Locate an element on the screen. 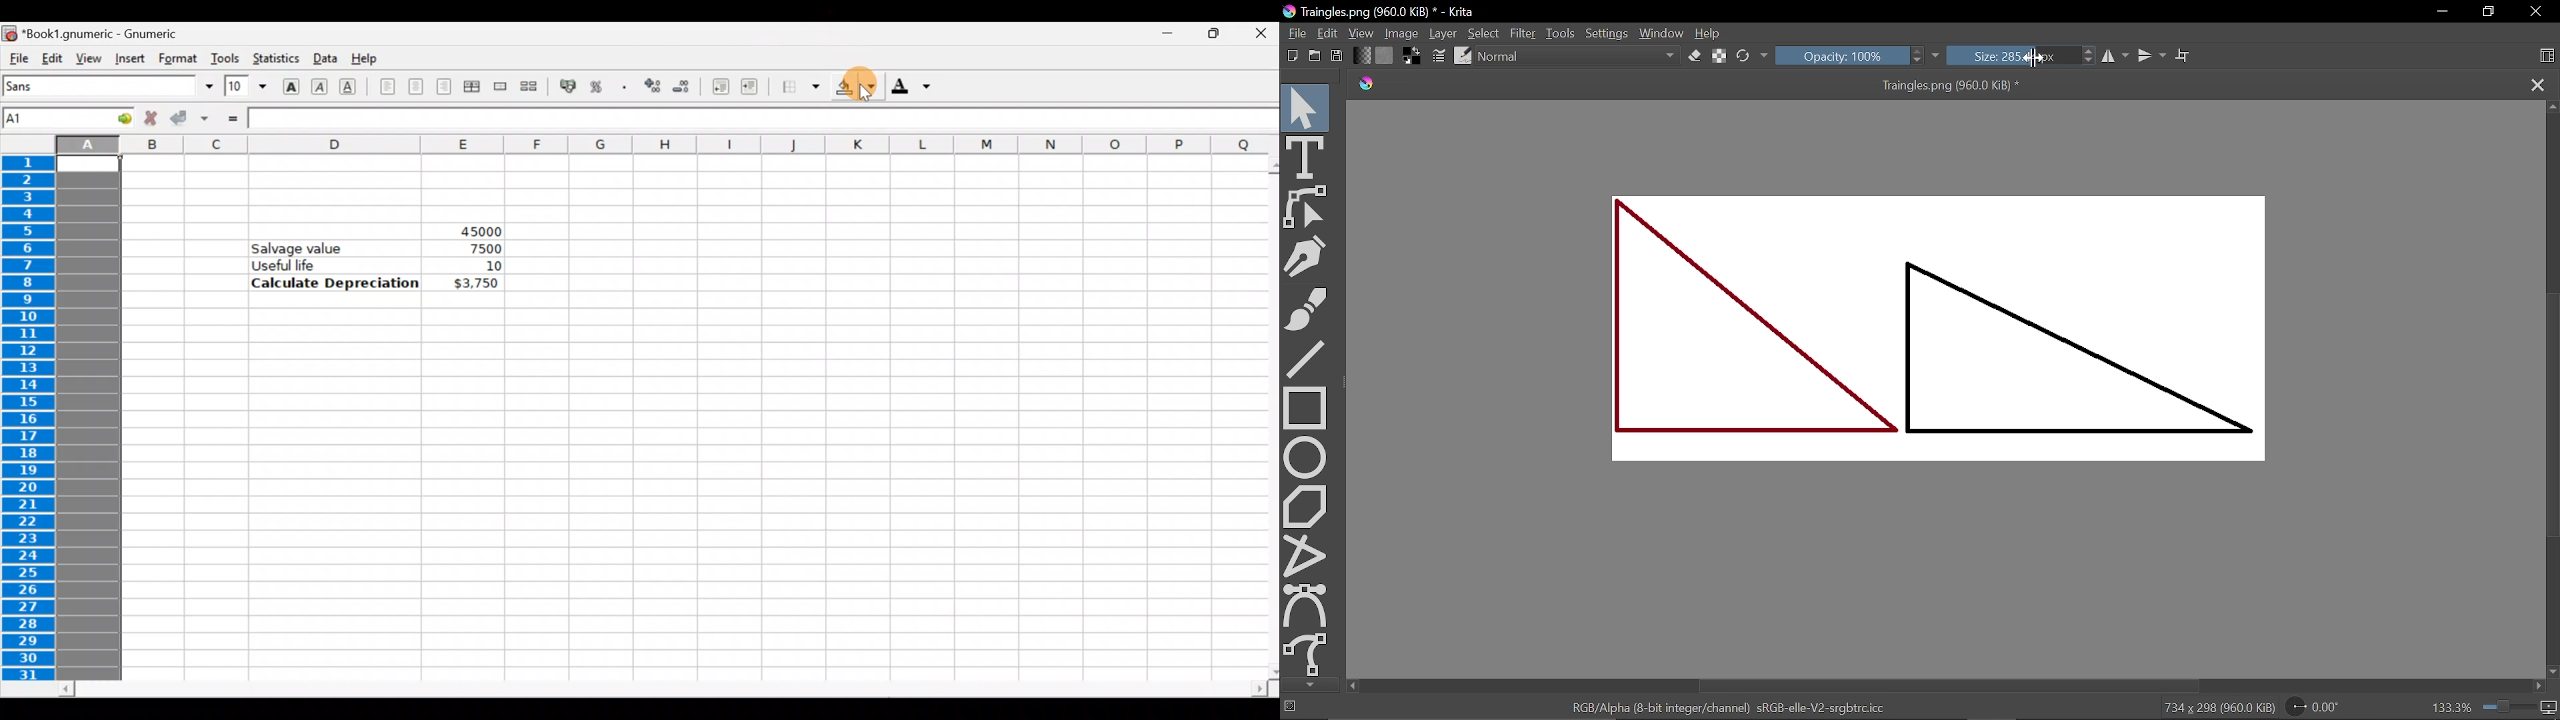 The image size is (2576, 728). Close is located at coordinates (2533, 12).